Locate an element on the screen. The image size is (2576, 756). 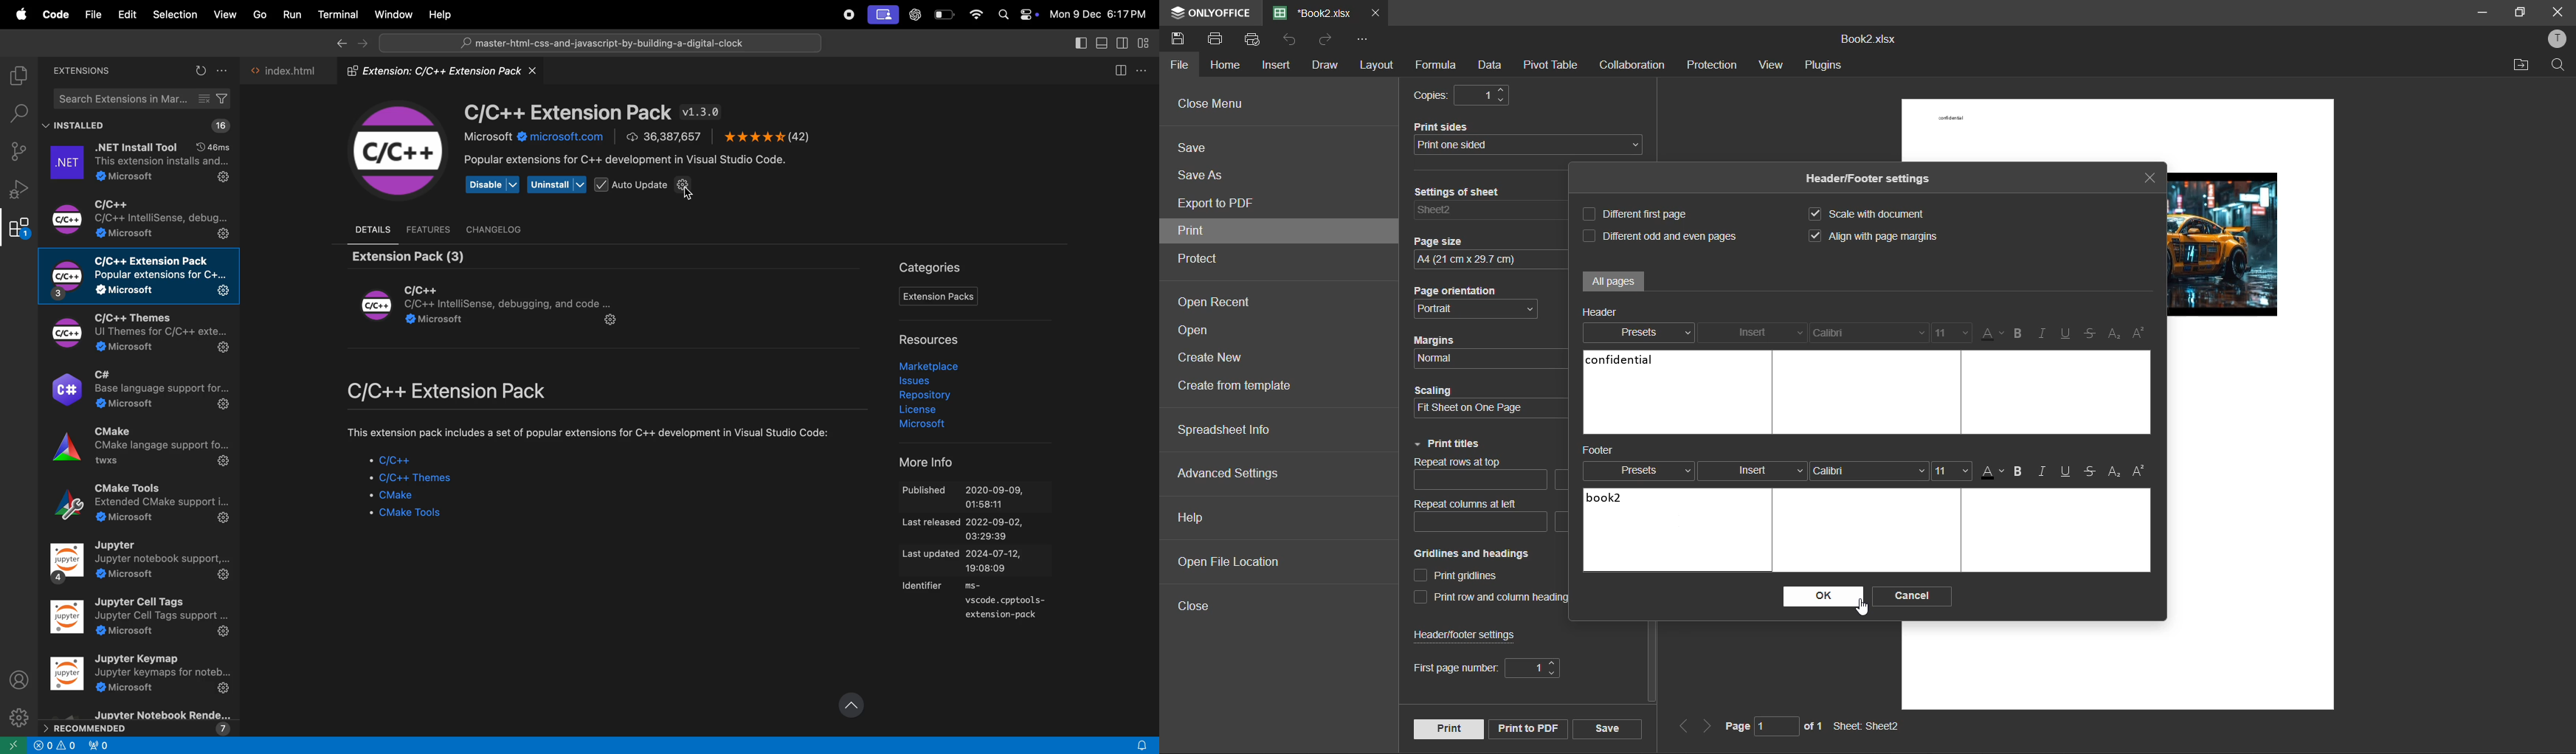
repeat rows at top is located at coordinates (1491, 475).